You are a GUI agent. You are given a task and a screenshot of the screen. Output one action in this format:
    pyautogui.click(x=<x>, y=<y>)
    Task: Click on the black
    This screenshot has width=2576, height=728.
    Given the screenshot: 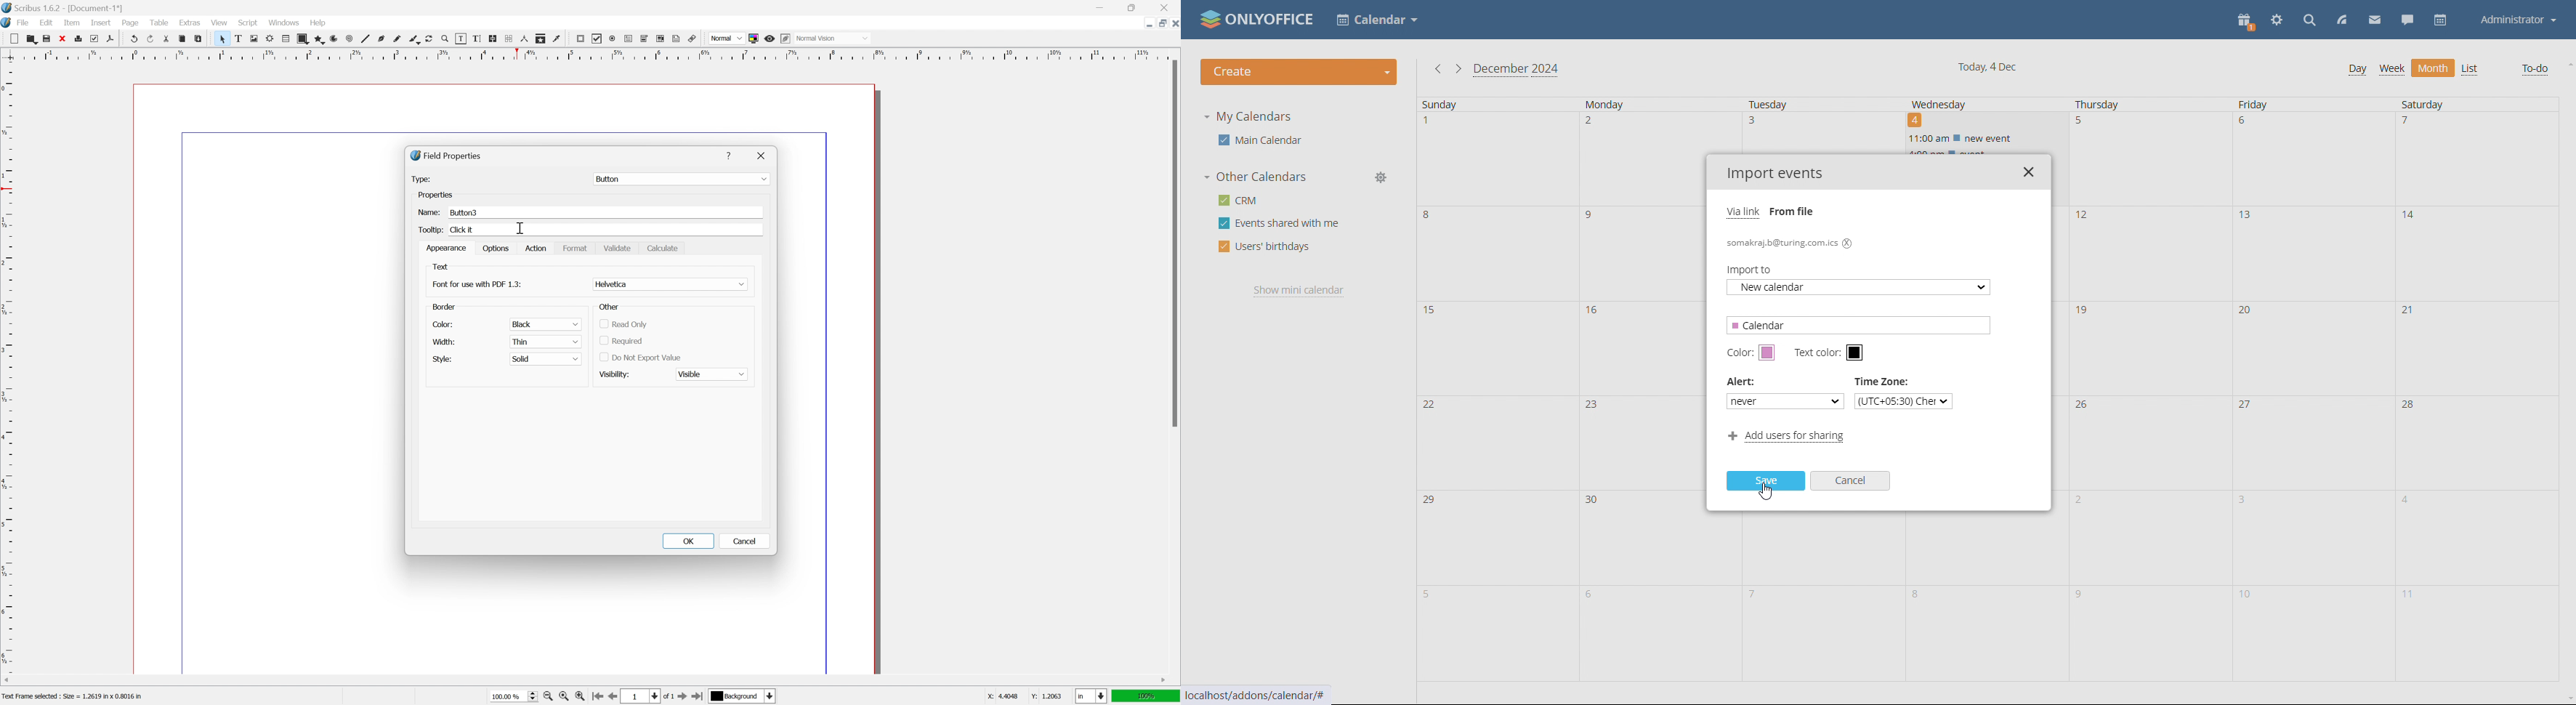 What is the action you would take?
    pyautogui.click(x=544, y=324)
    